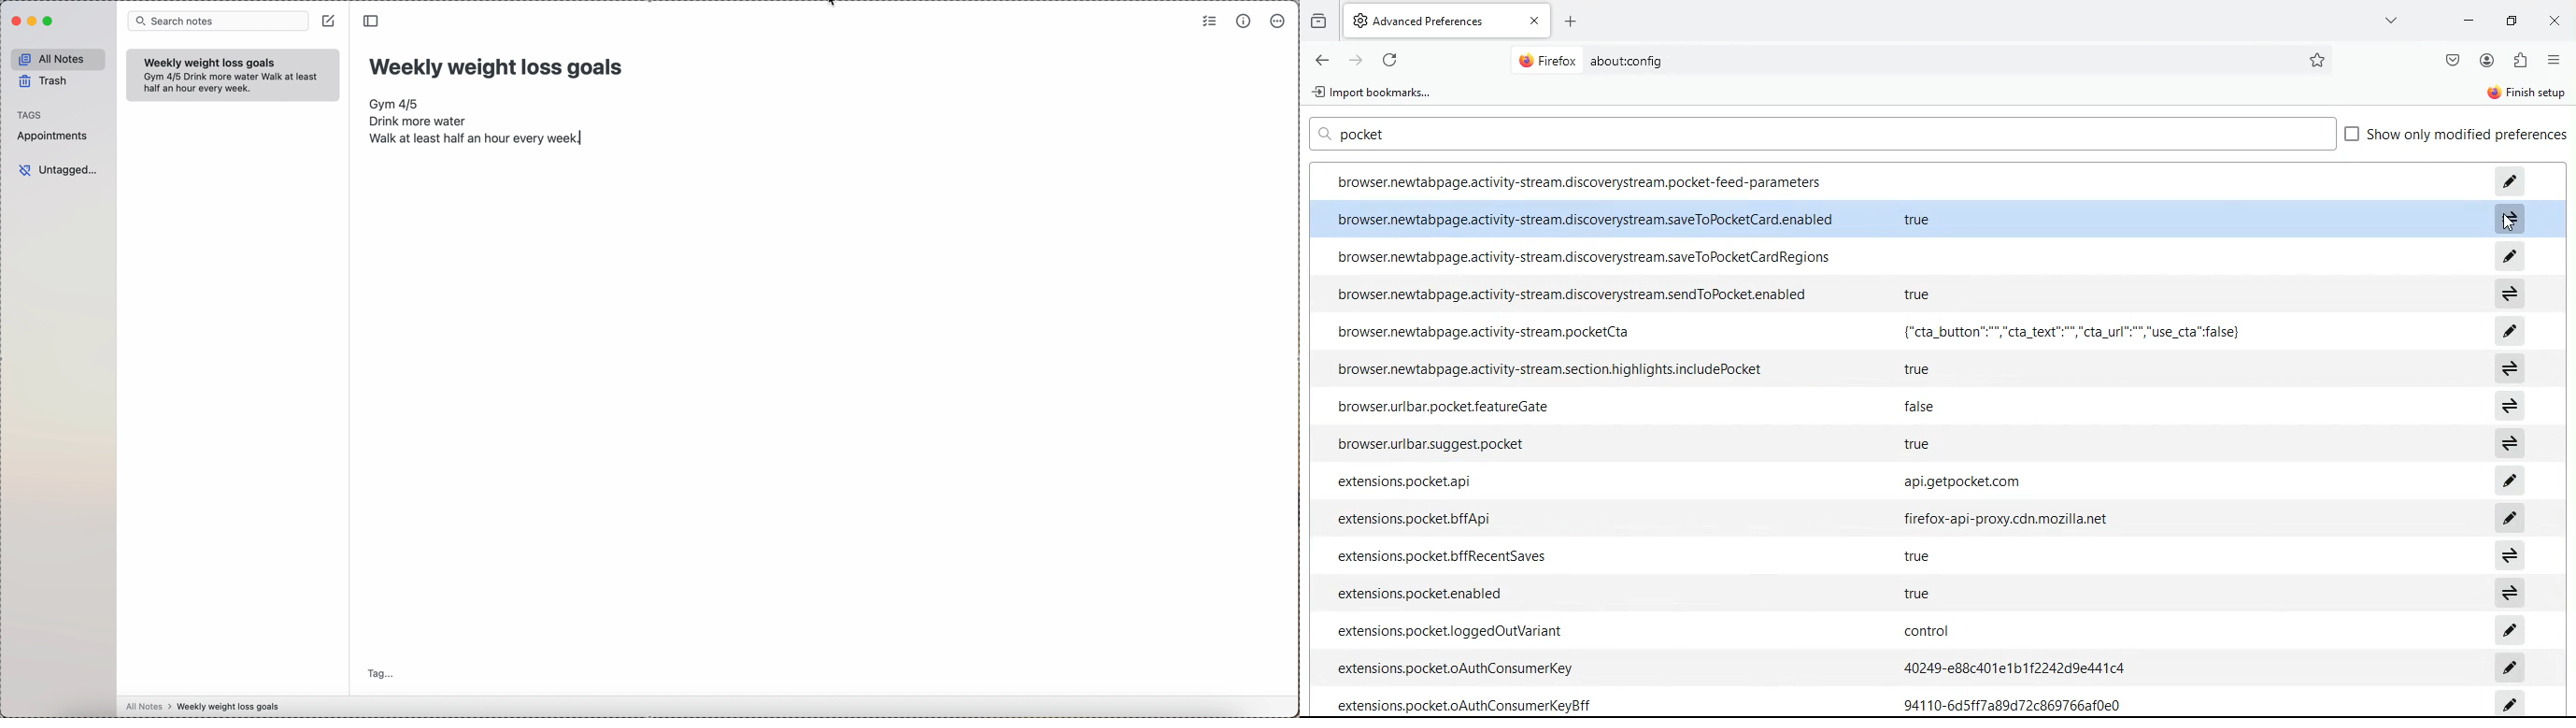  What do you see at coordinates (1465, 704) in the screenshot?
I see `extensions.pocket.oAuthConsumerKeyBff` at bounding box center [1465, 704].